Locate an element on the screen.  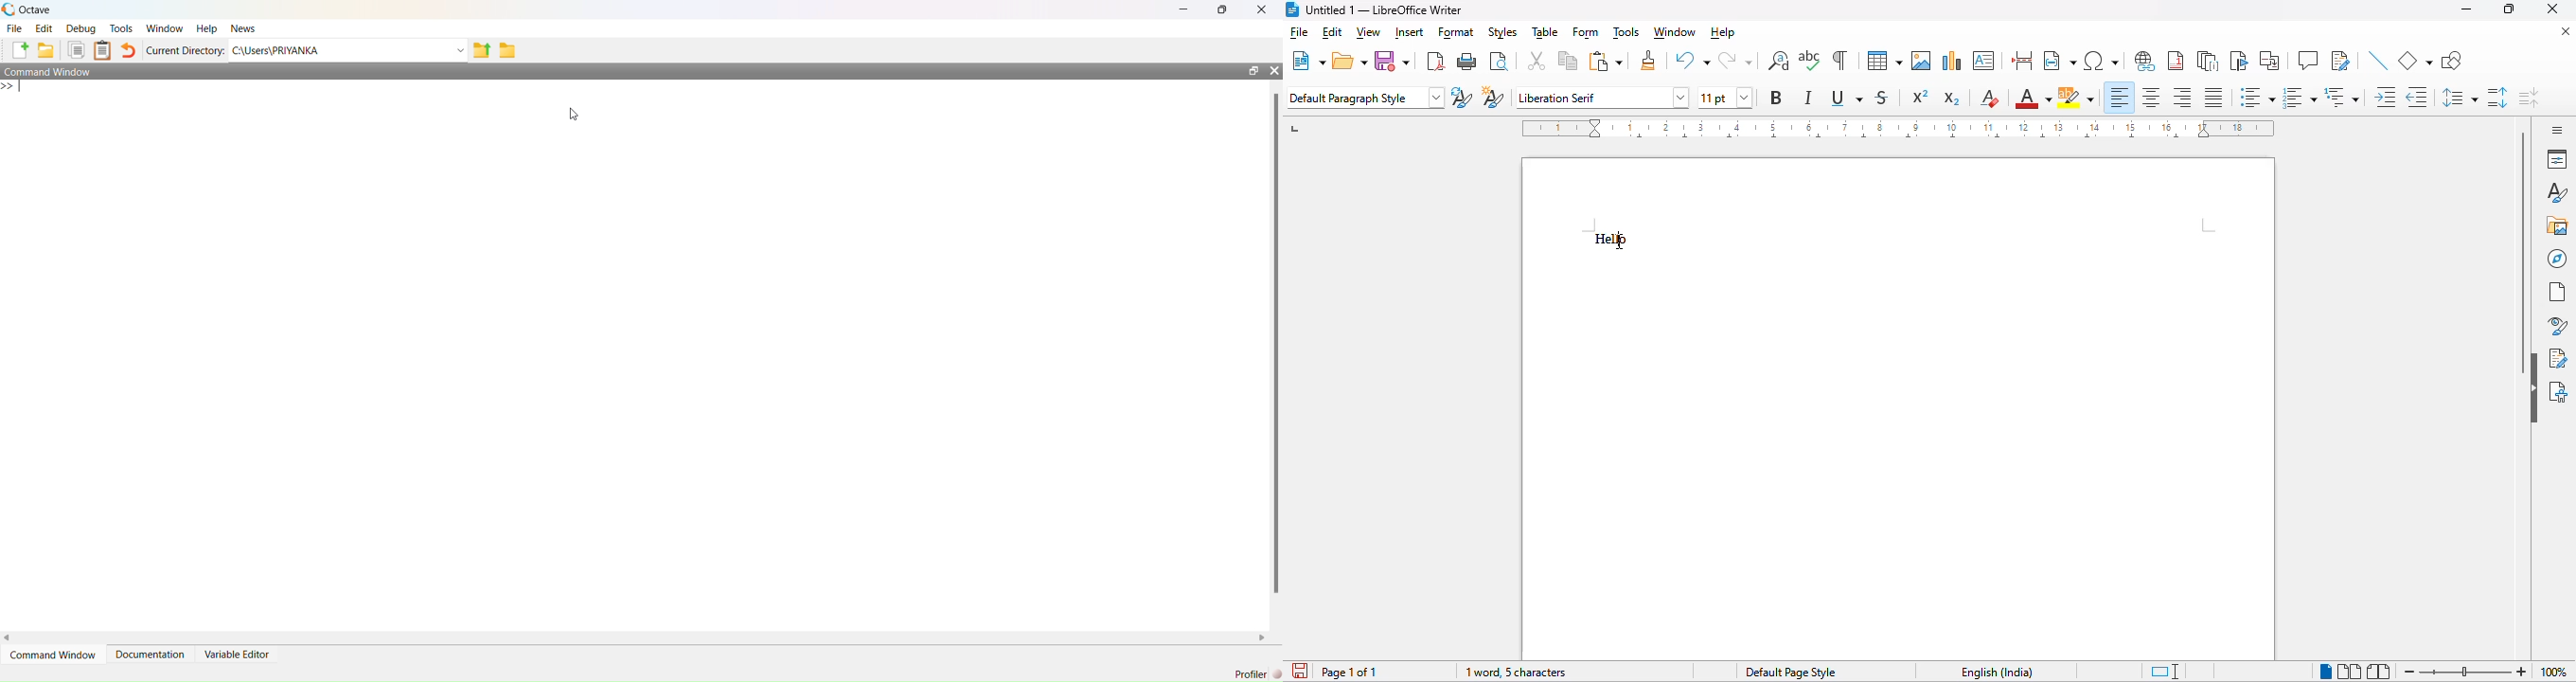
window is located at coordinates (1676, 33).